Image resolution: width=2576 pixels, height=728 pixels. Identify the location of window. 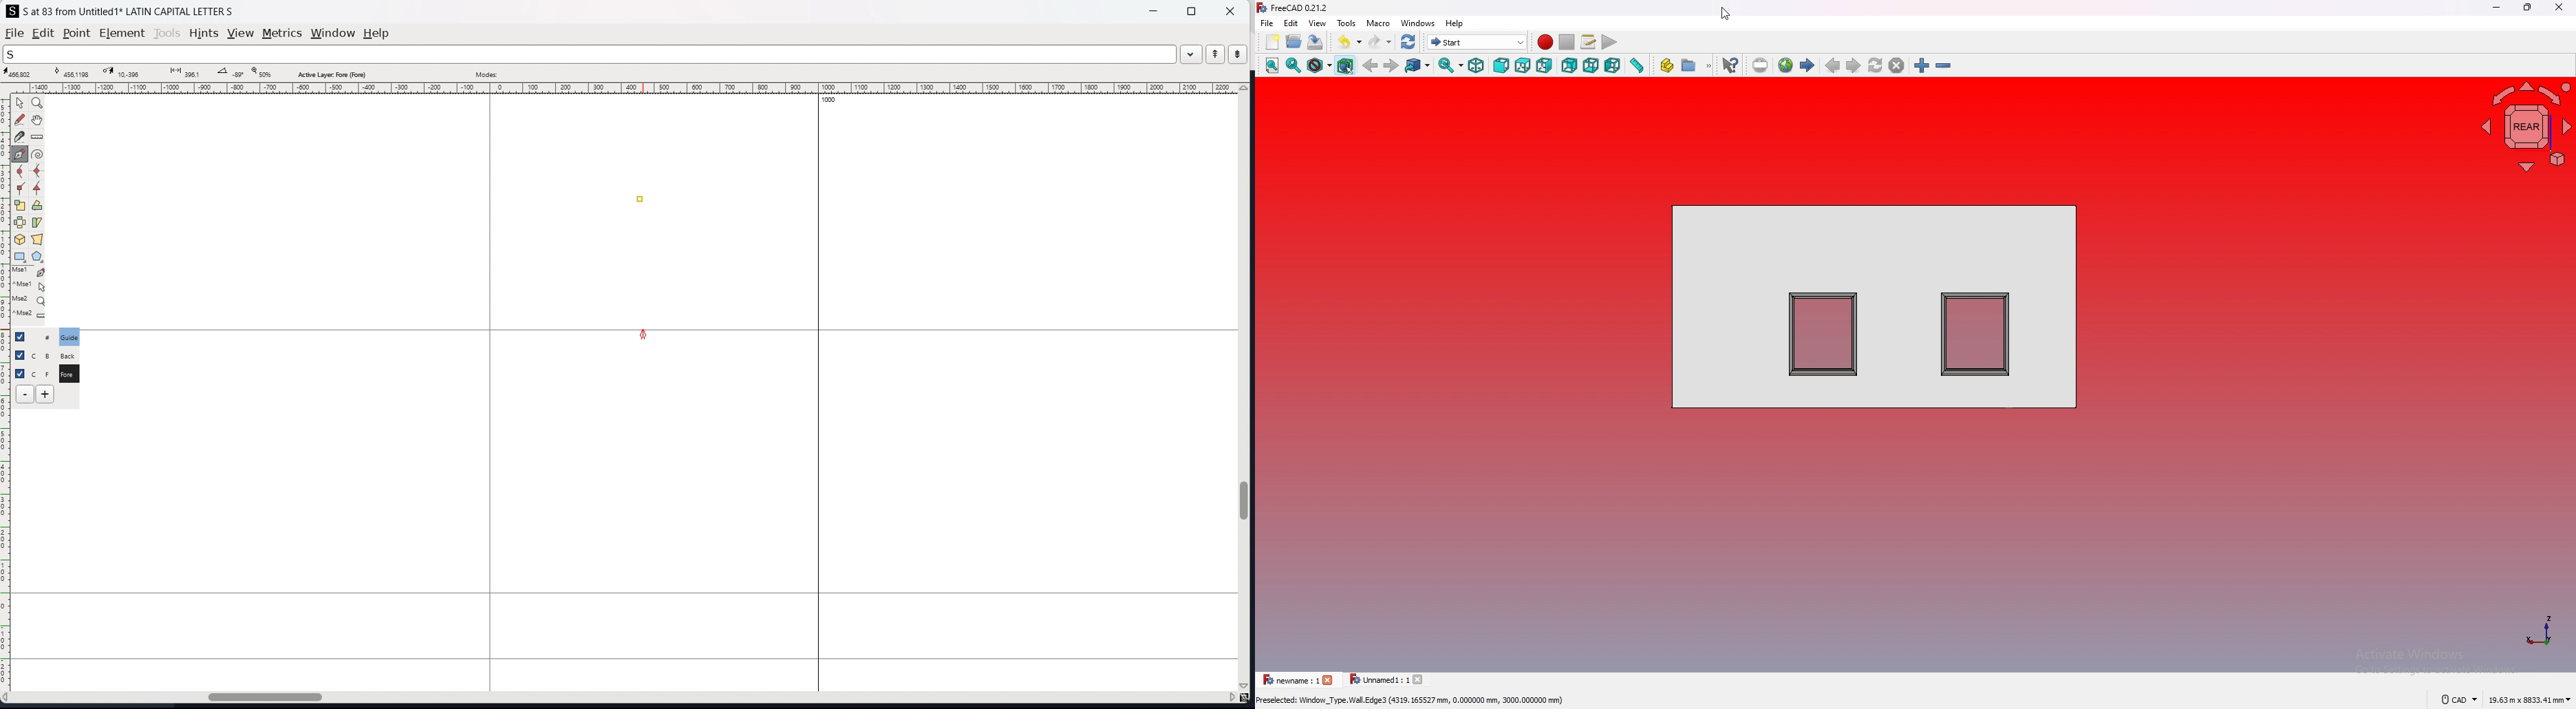
(333, 34).